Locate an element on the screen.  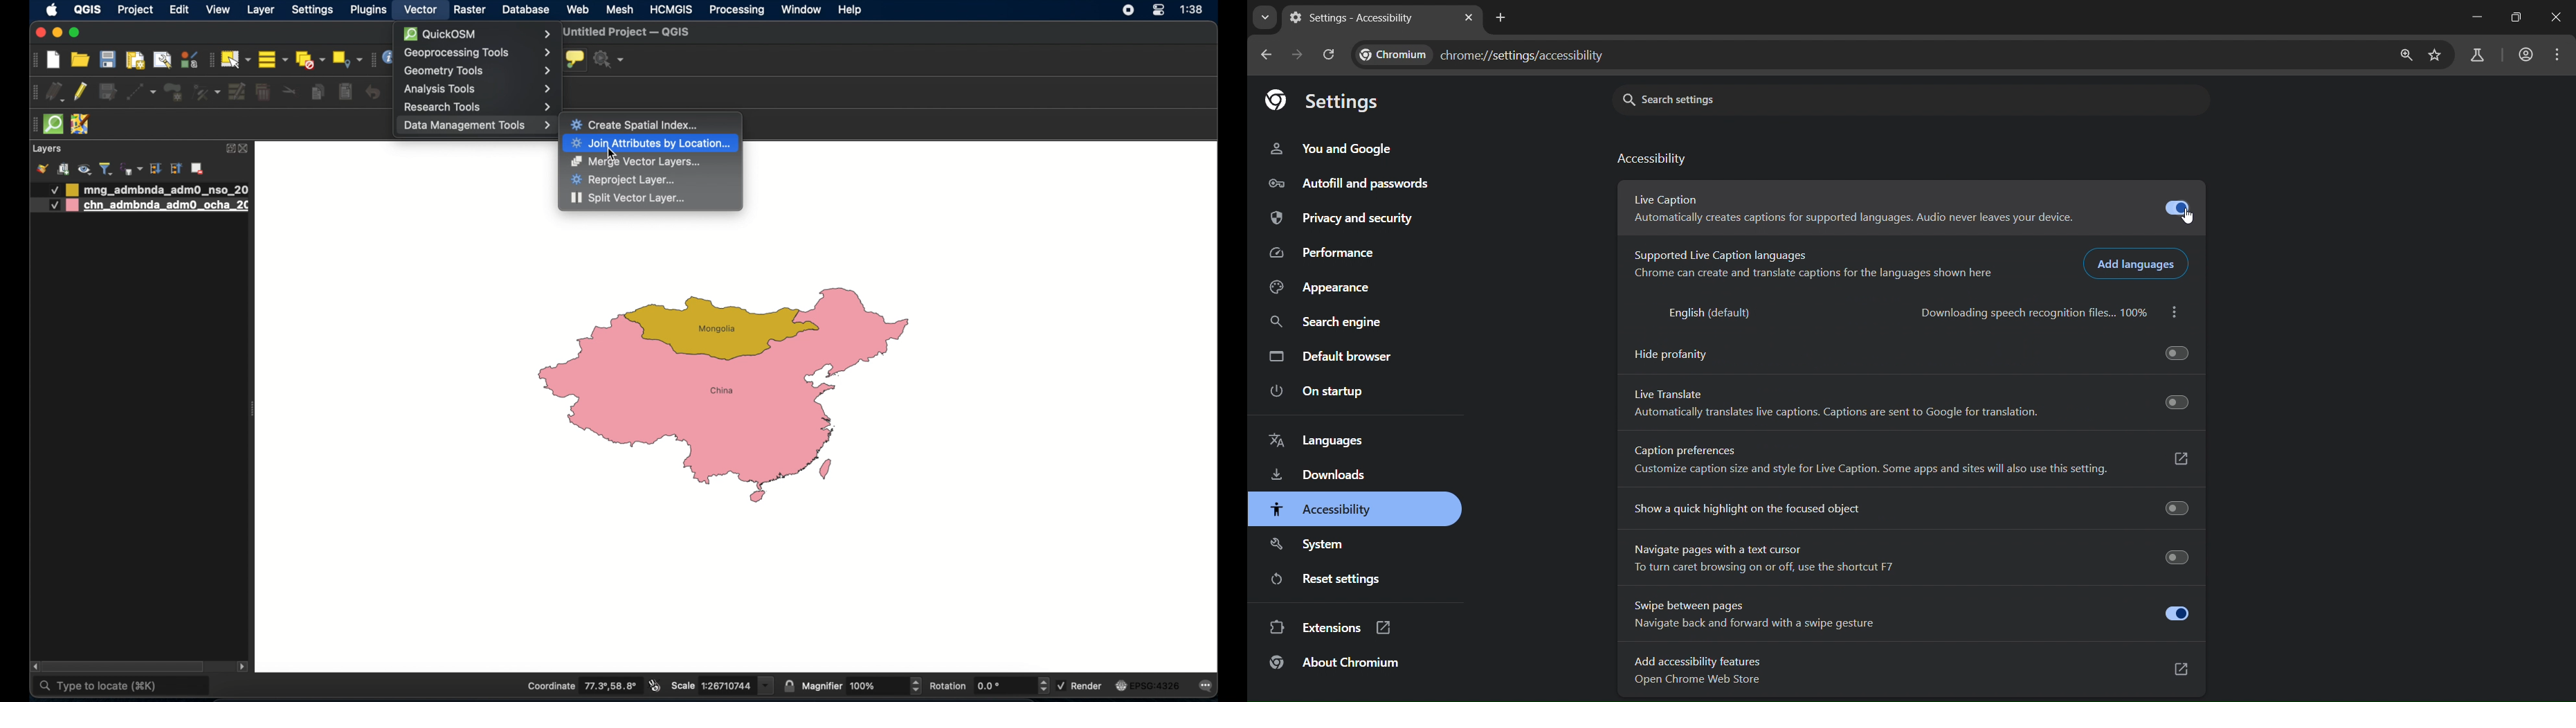
toggle editing is located at coordinates (81, 94).